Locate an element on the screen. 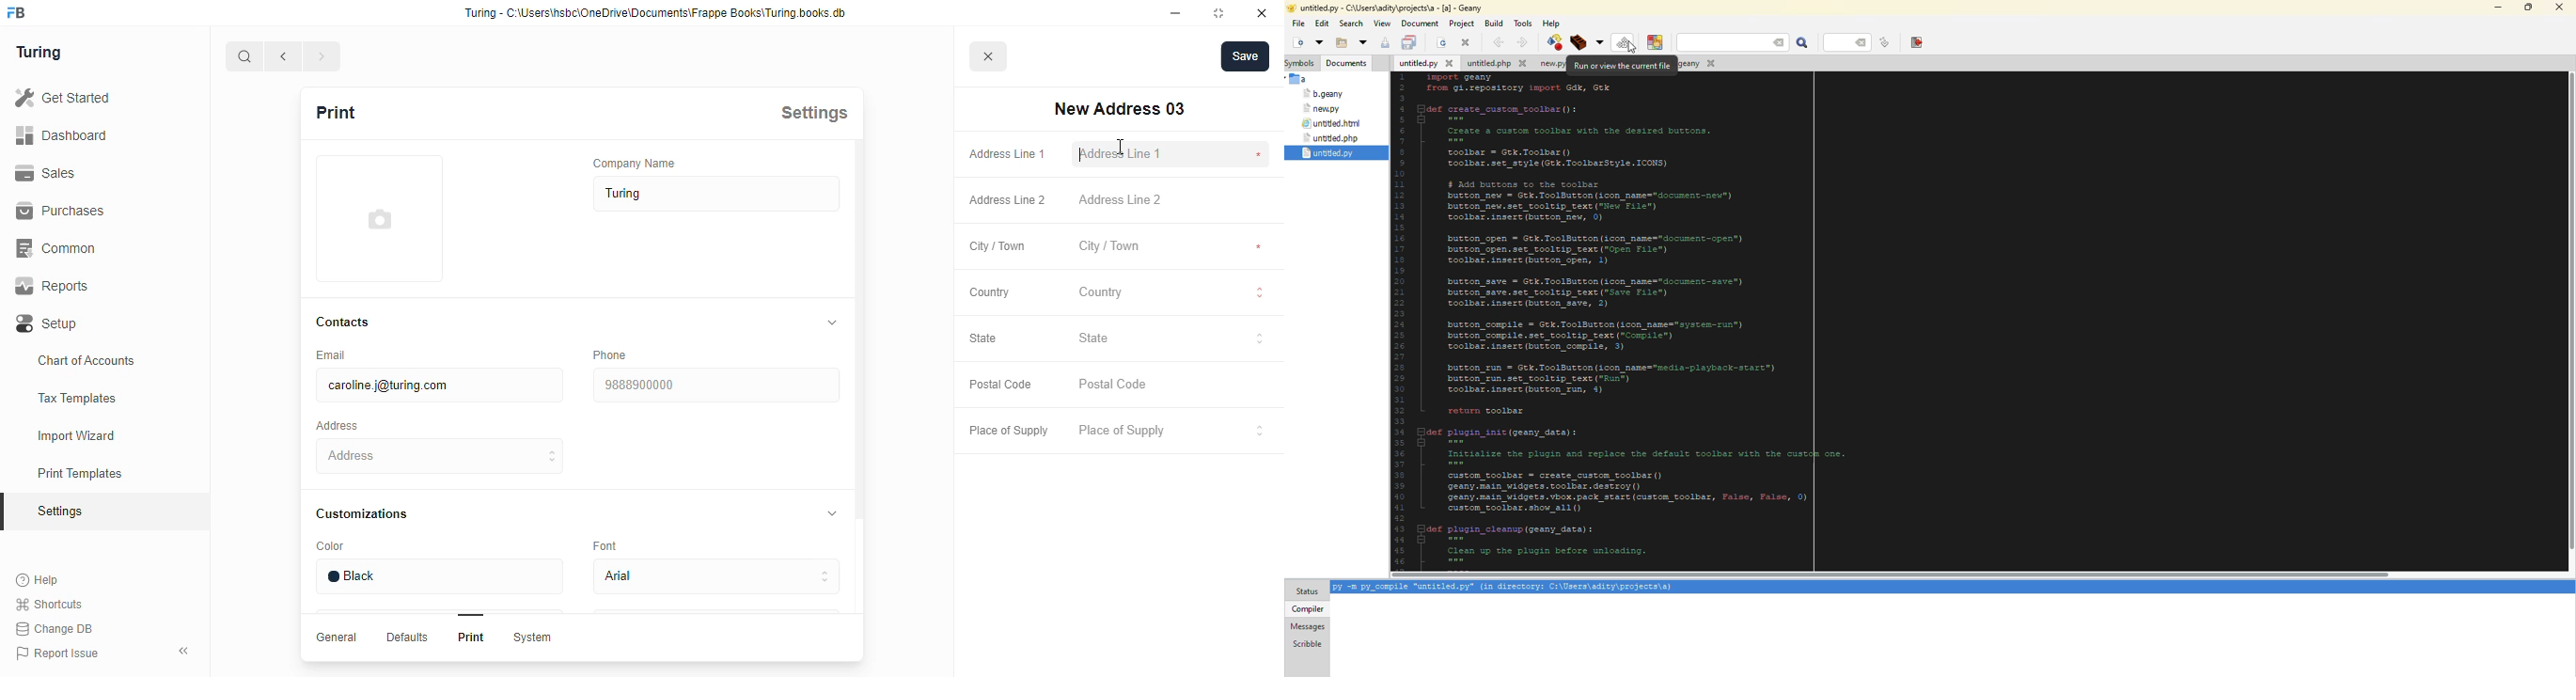  city/town is located at coordinates (1109, 247).